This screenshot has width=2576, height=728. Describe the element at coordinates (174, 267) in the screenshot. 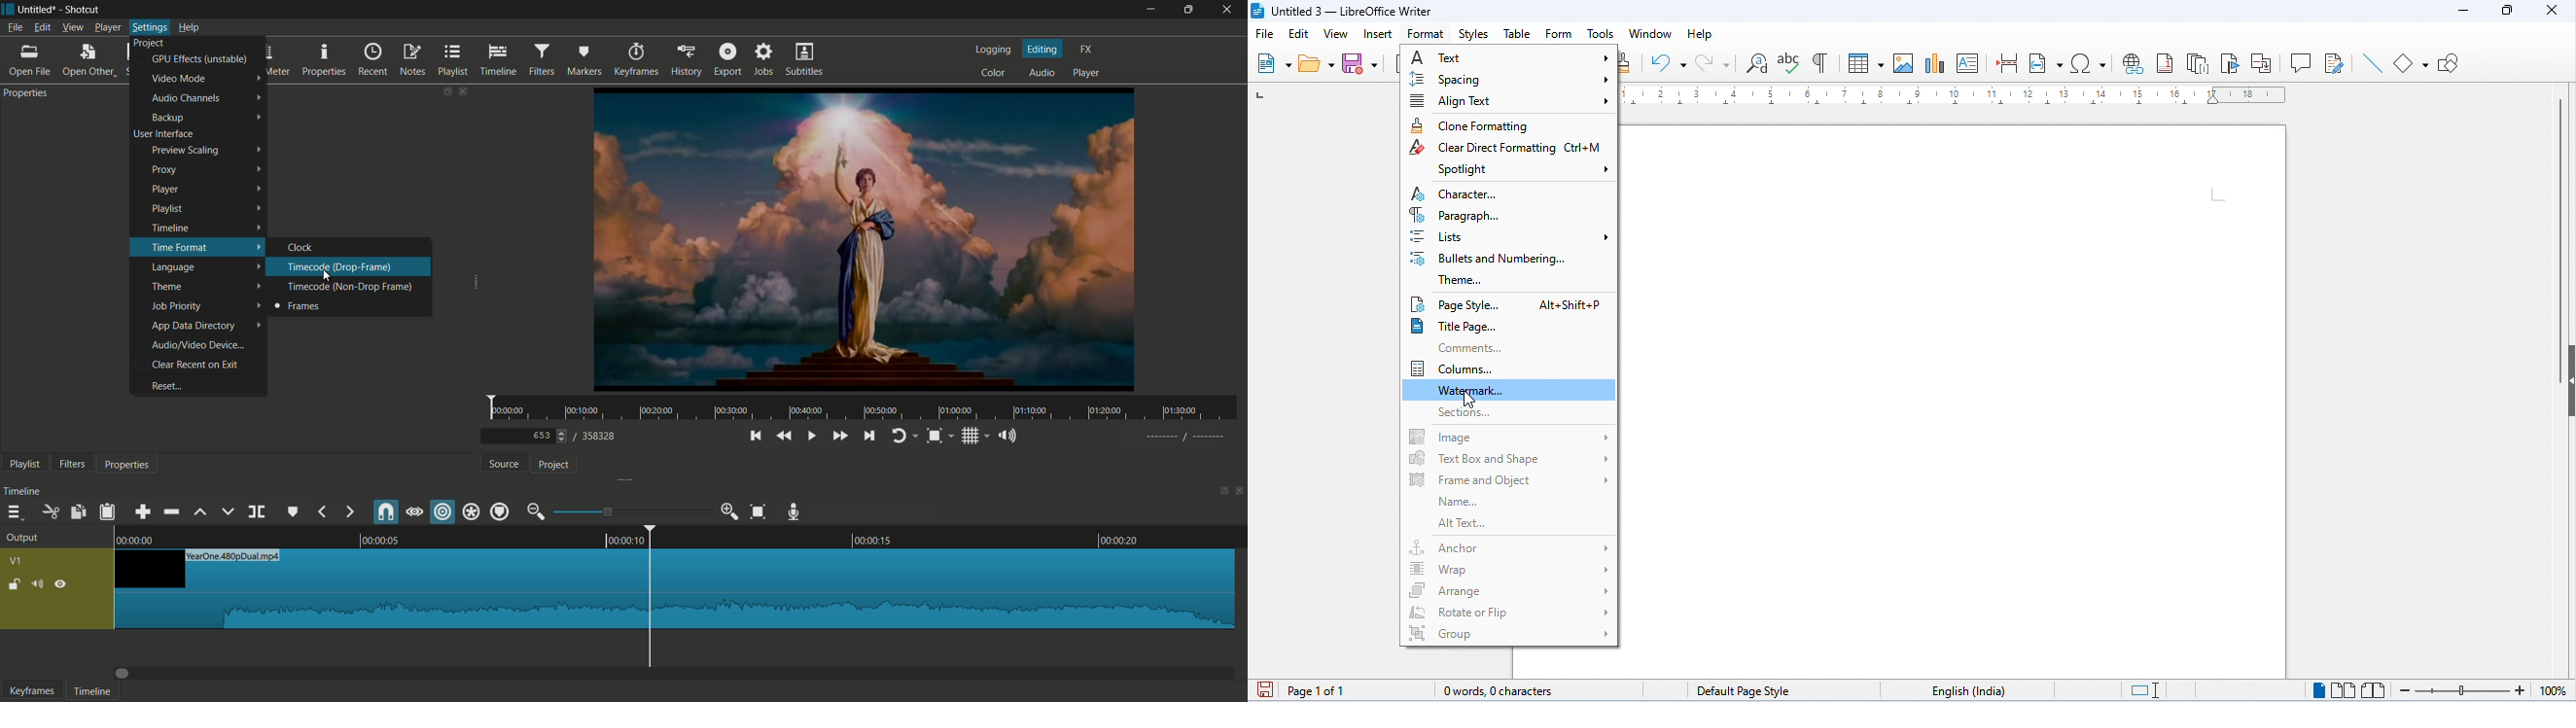

I see `language` at that location.